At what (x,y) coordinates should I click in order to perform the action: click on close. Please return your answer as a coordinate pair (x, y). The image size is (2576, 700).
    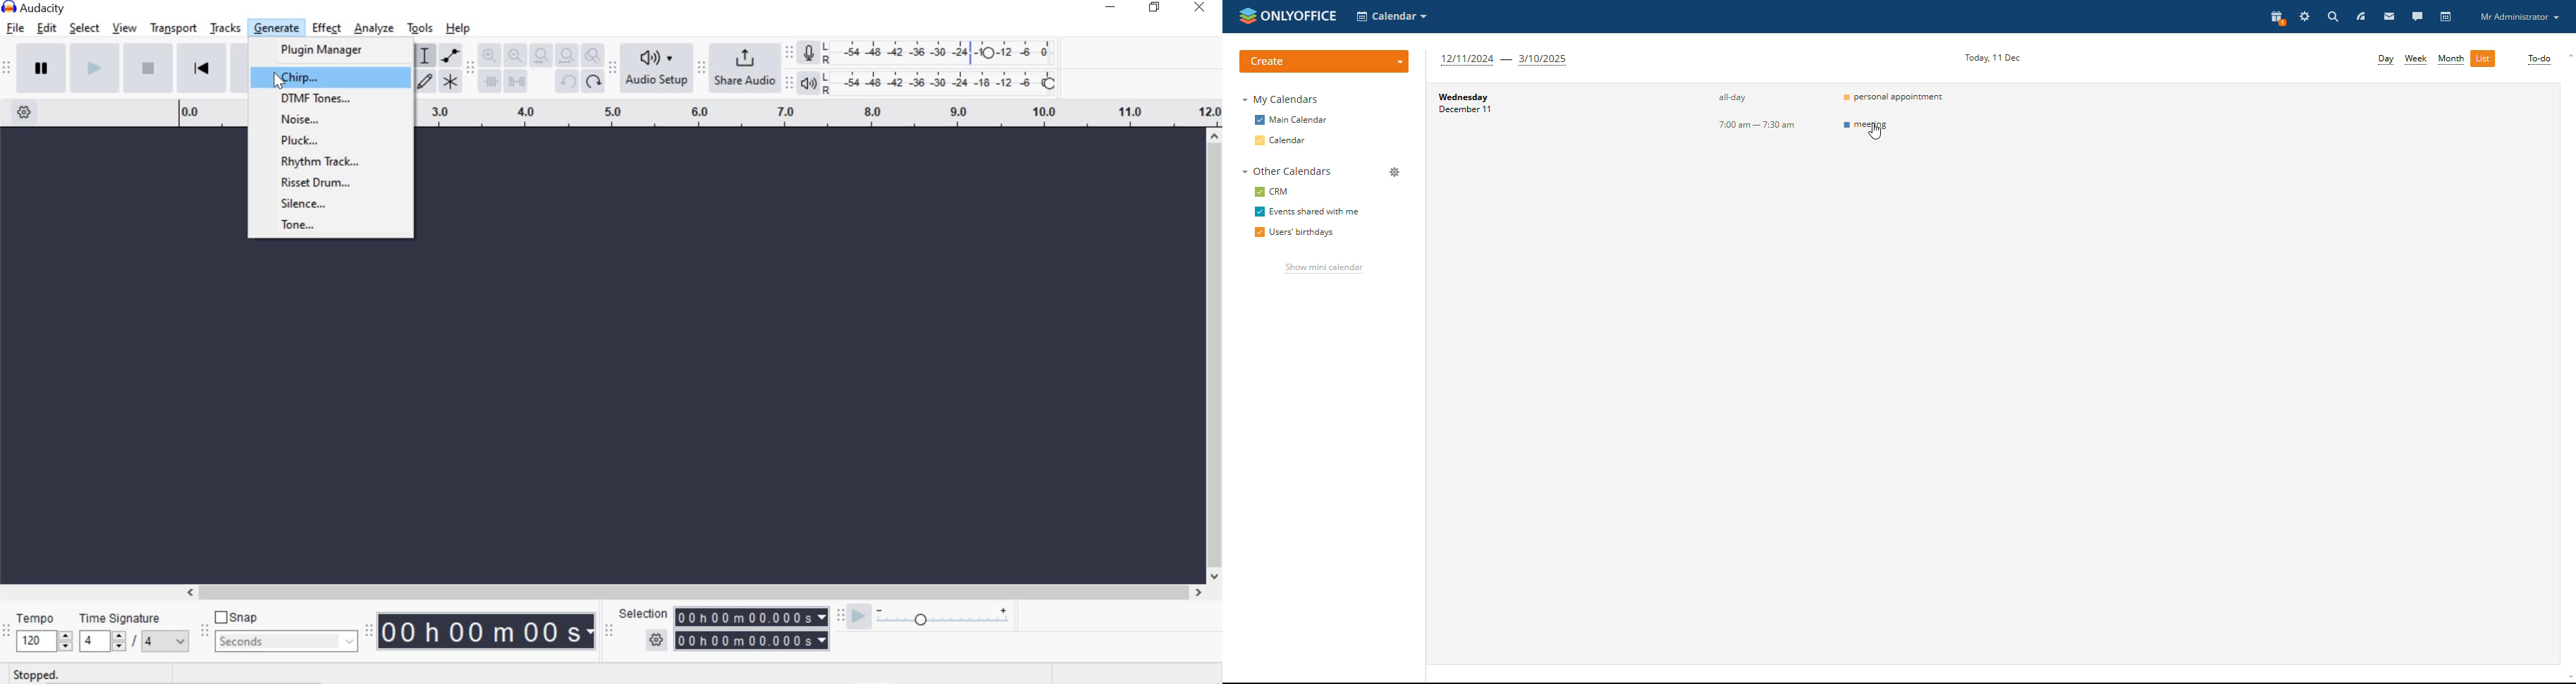
    Looking at the image, I should click on (1200, 7).